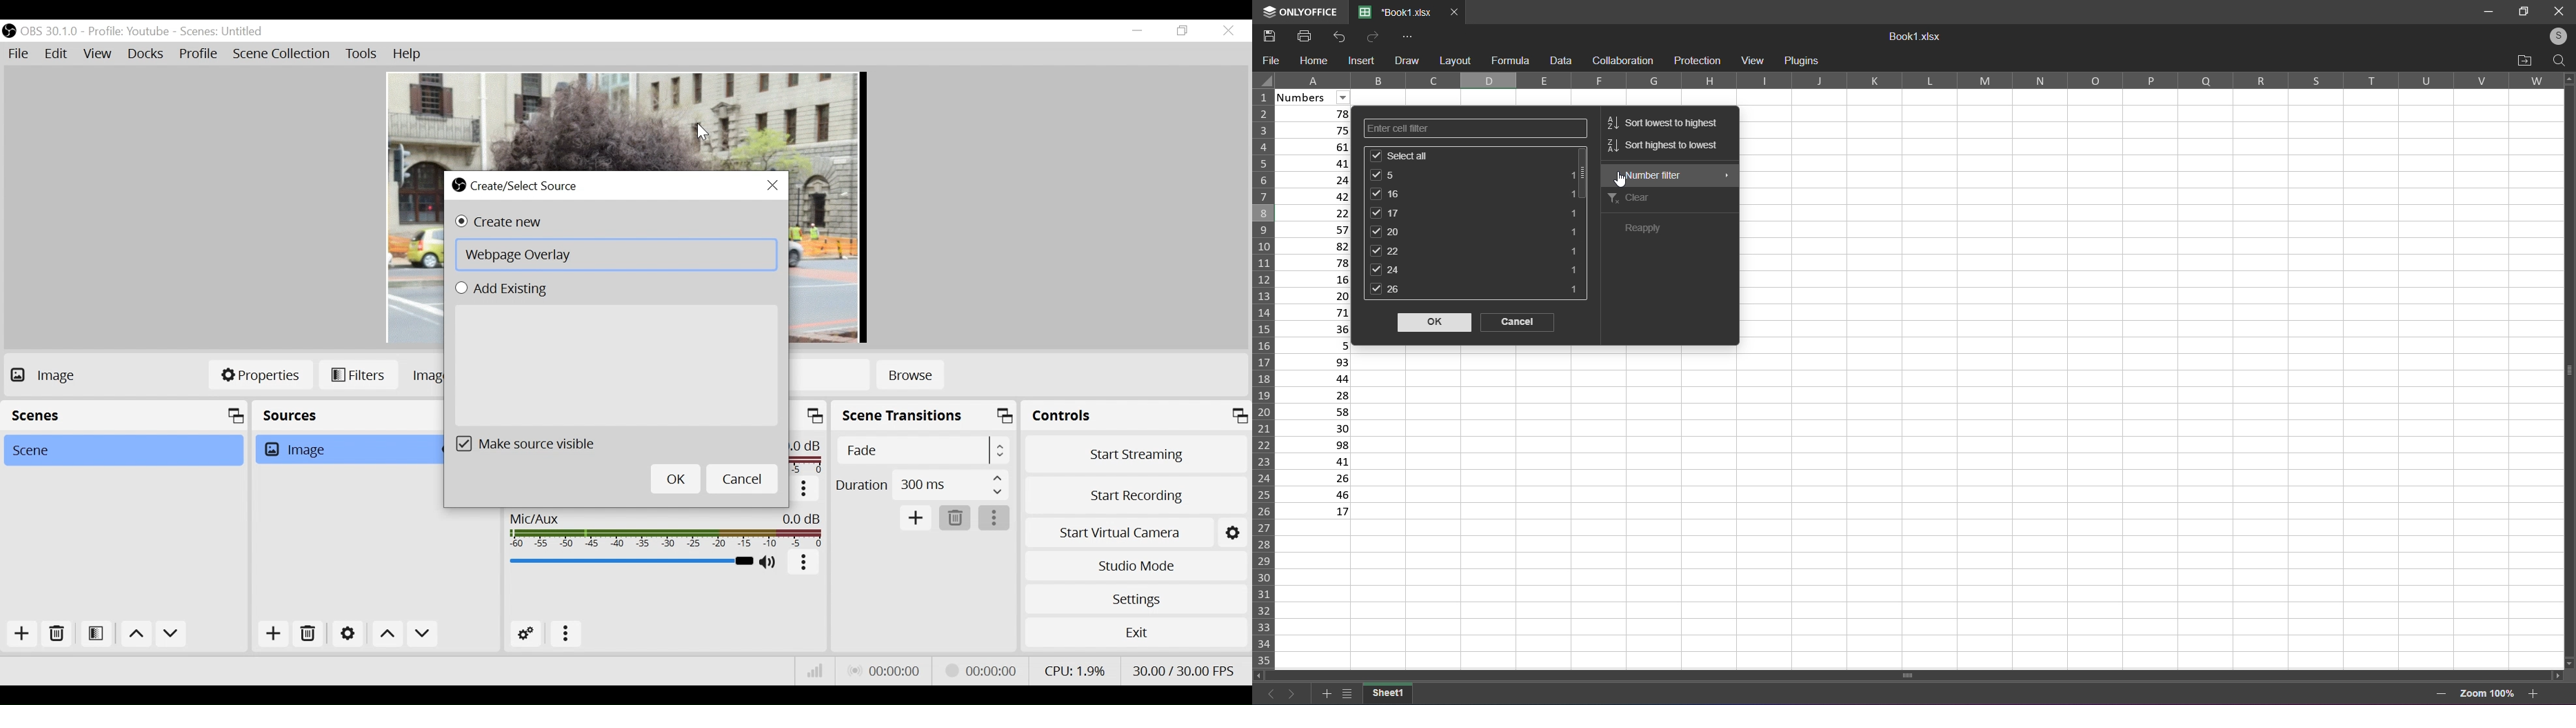 Image resolution: width=2576 pixels, height=728 pixels. Describe the element at coordinates (703, 133) in the screenshot. I see `Cursor` at that location.